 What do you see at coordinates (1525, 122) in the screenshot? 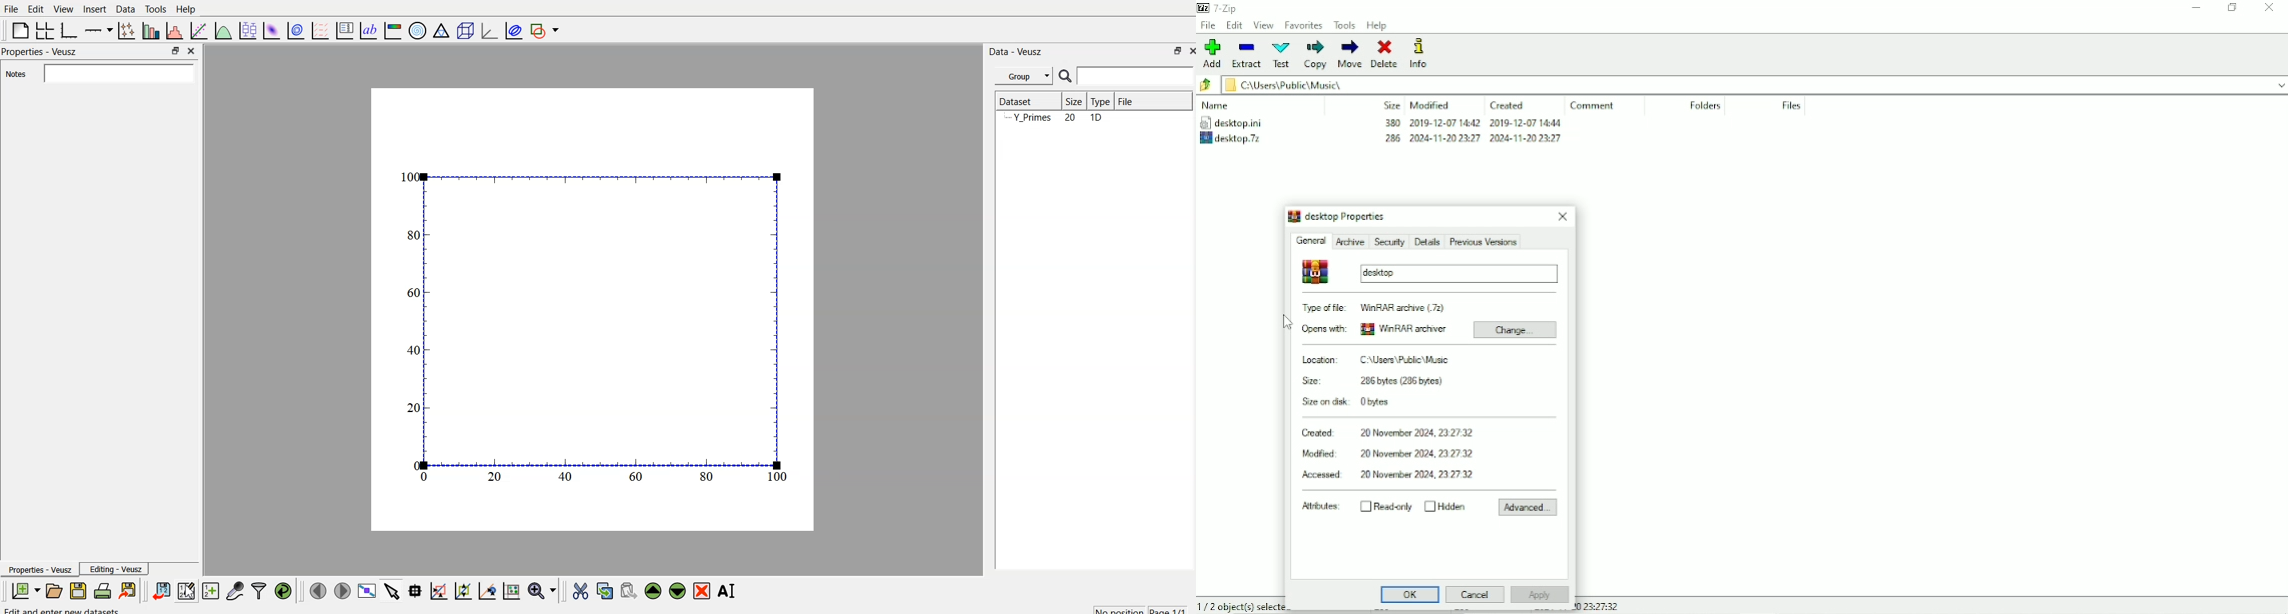
I see `created date & time` at bounding box center [1525, 122].